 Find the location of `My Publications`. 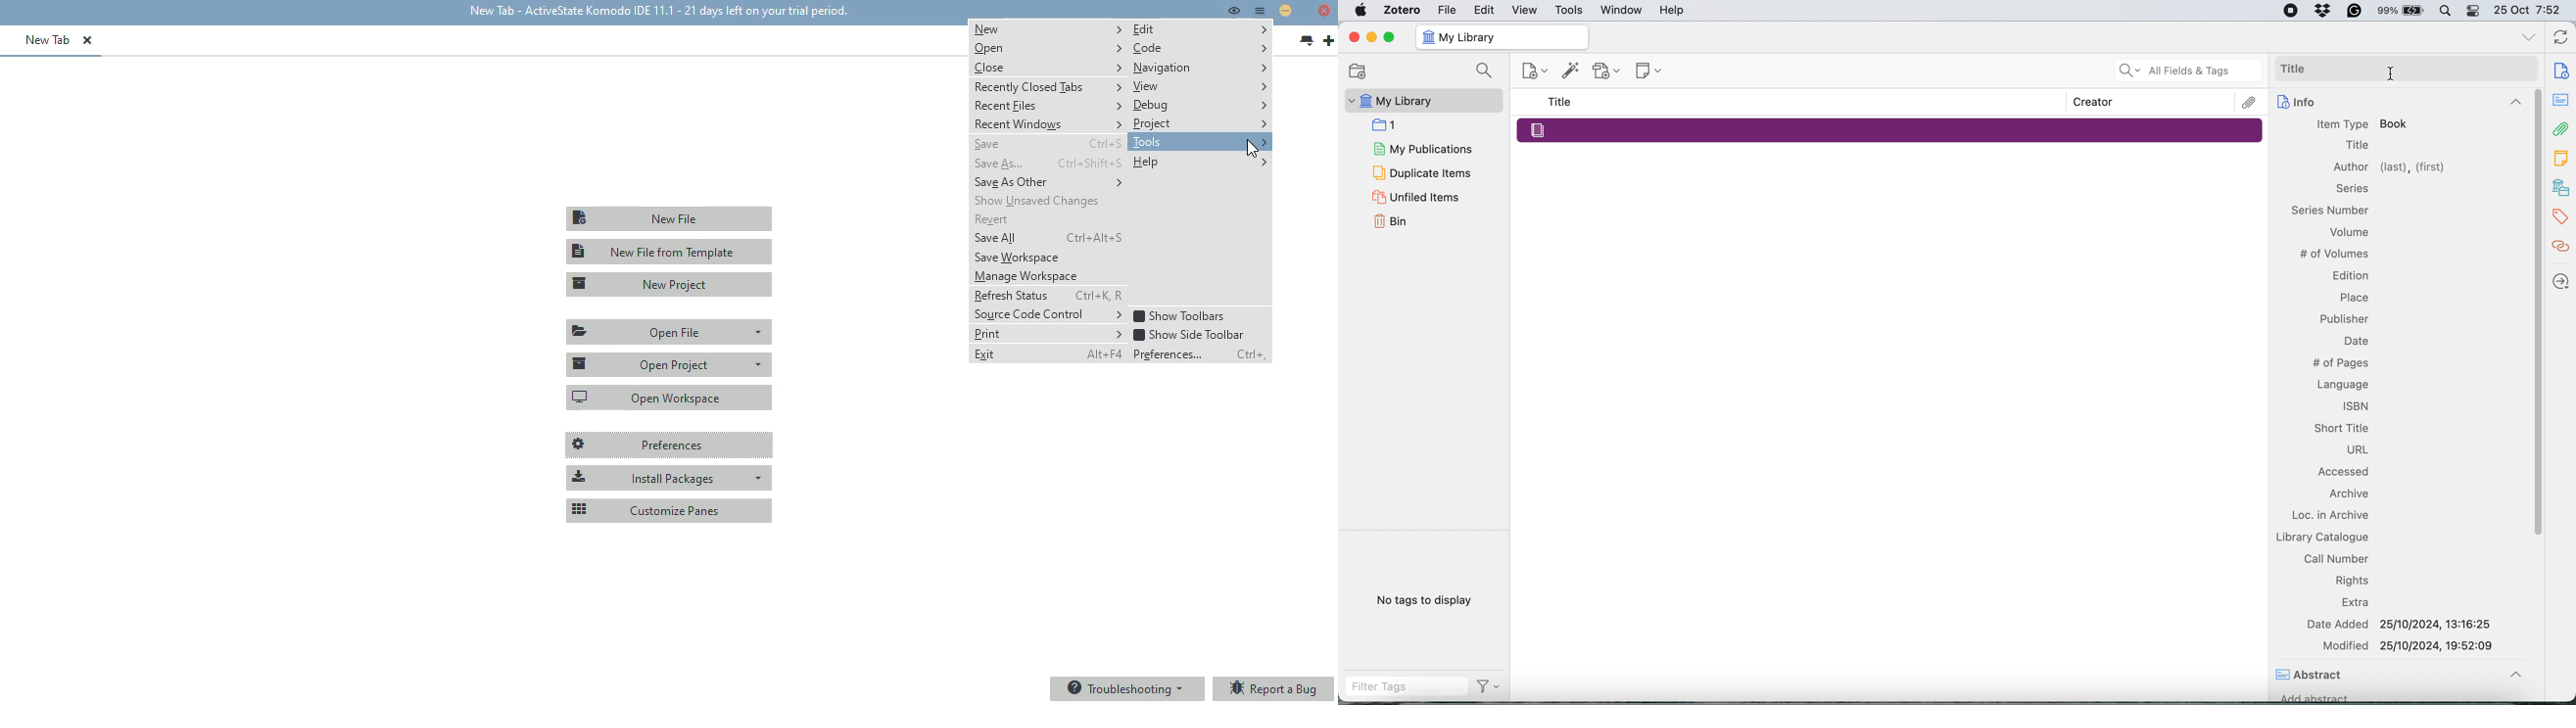

My Publications is located at coordinates (1421, 147).